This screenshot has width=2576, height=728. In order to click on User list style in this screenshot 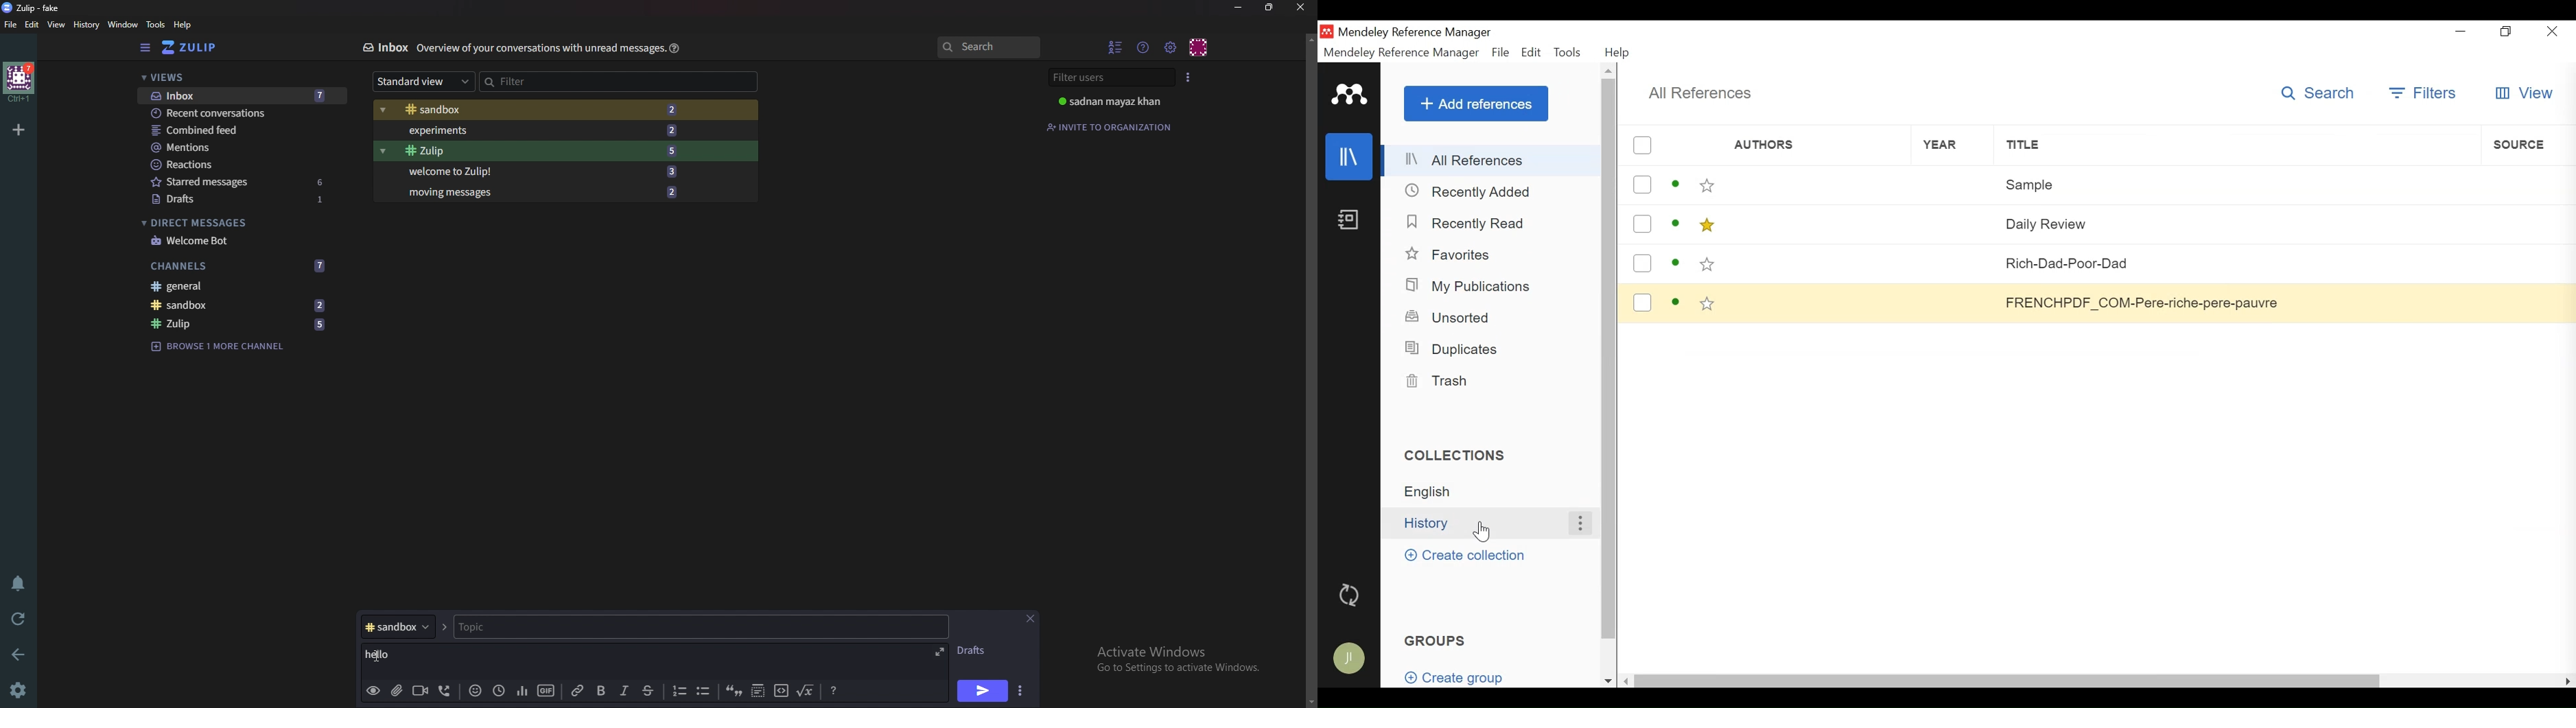, I will do `click(1191, 77)`.